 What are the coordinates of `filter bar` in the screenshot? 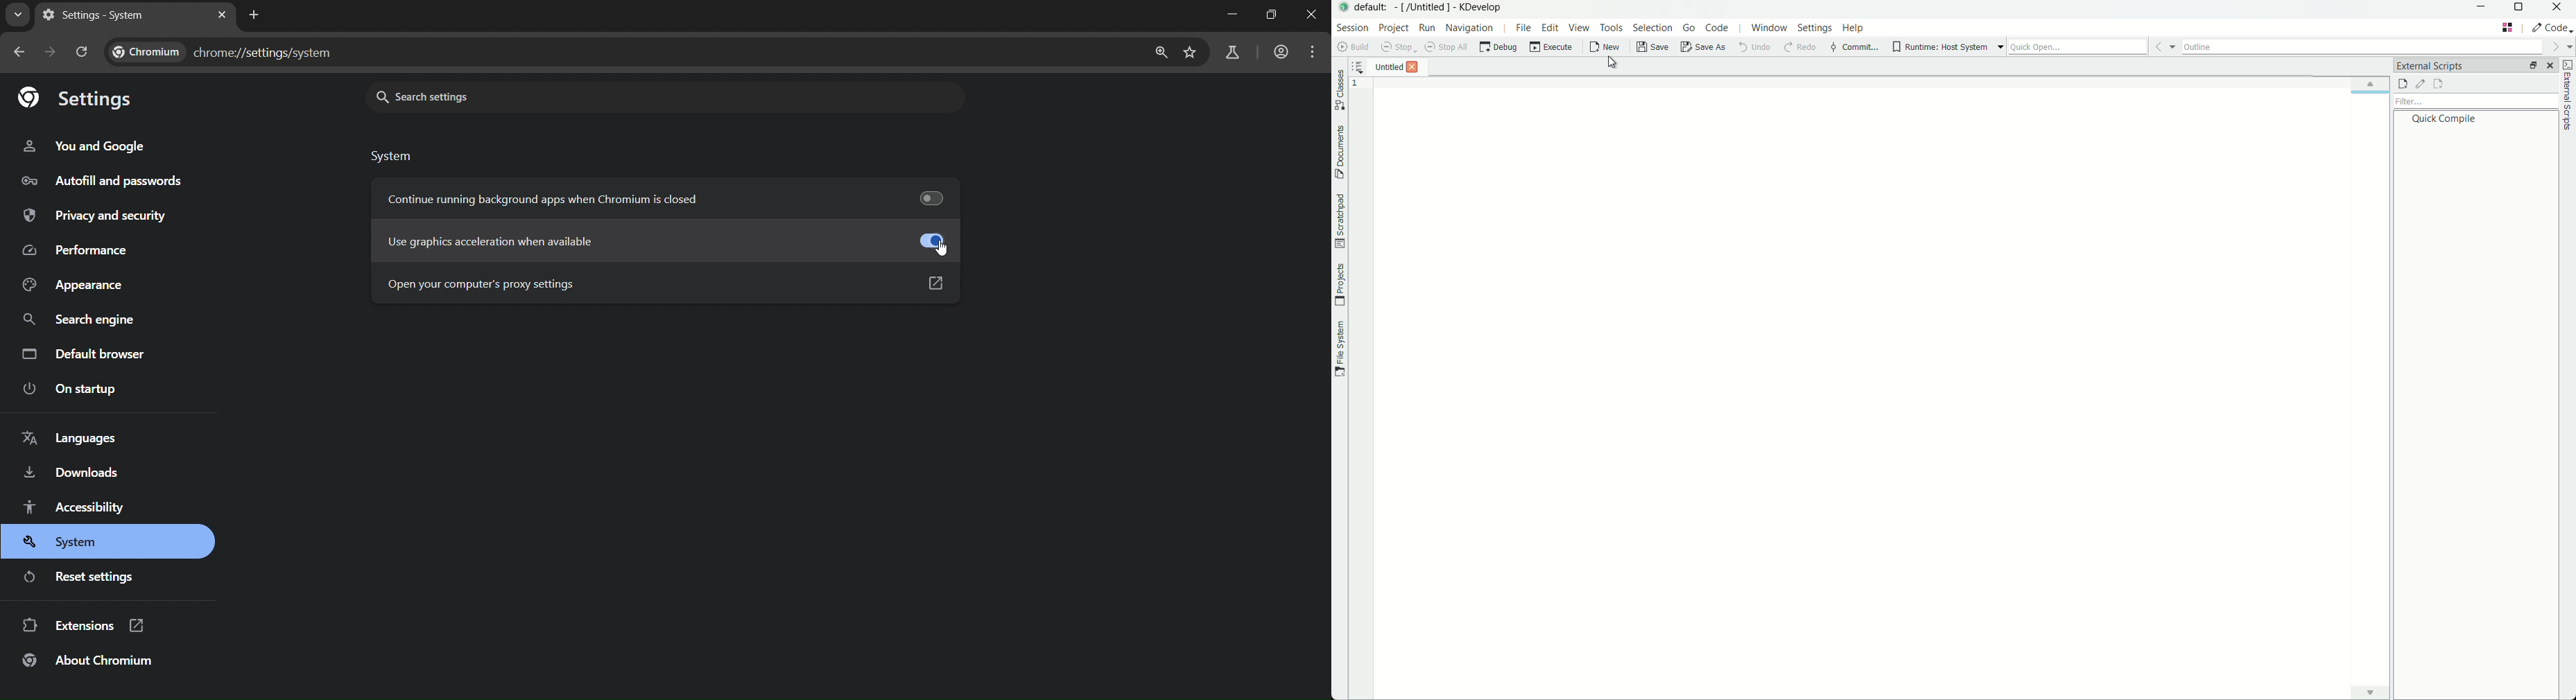 It's located at (2477, 102).